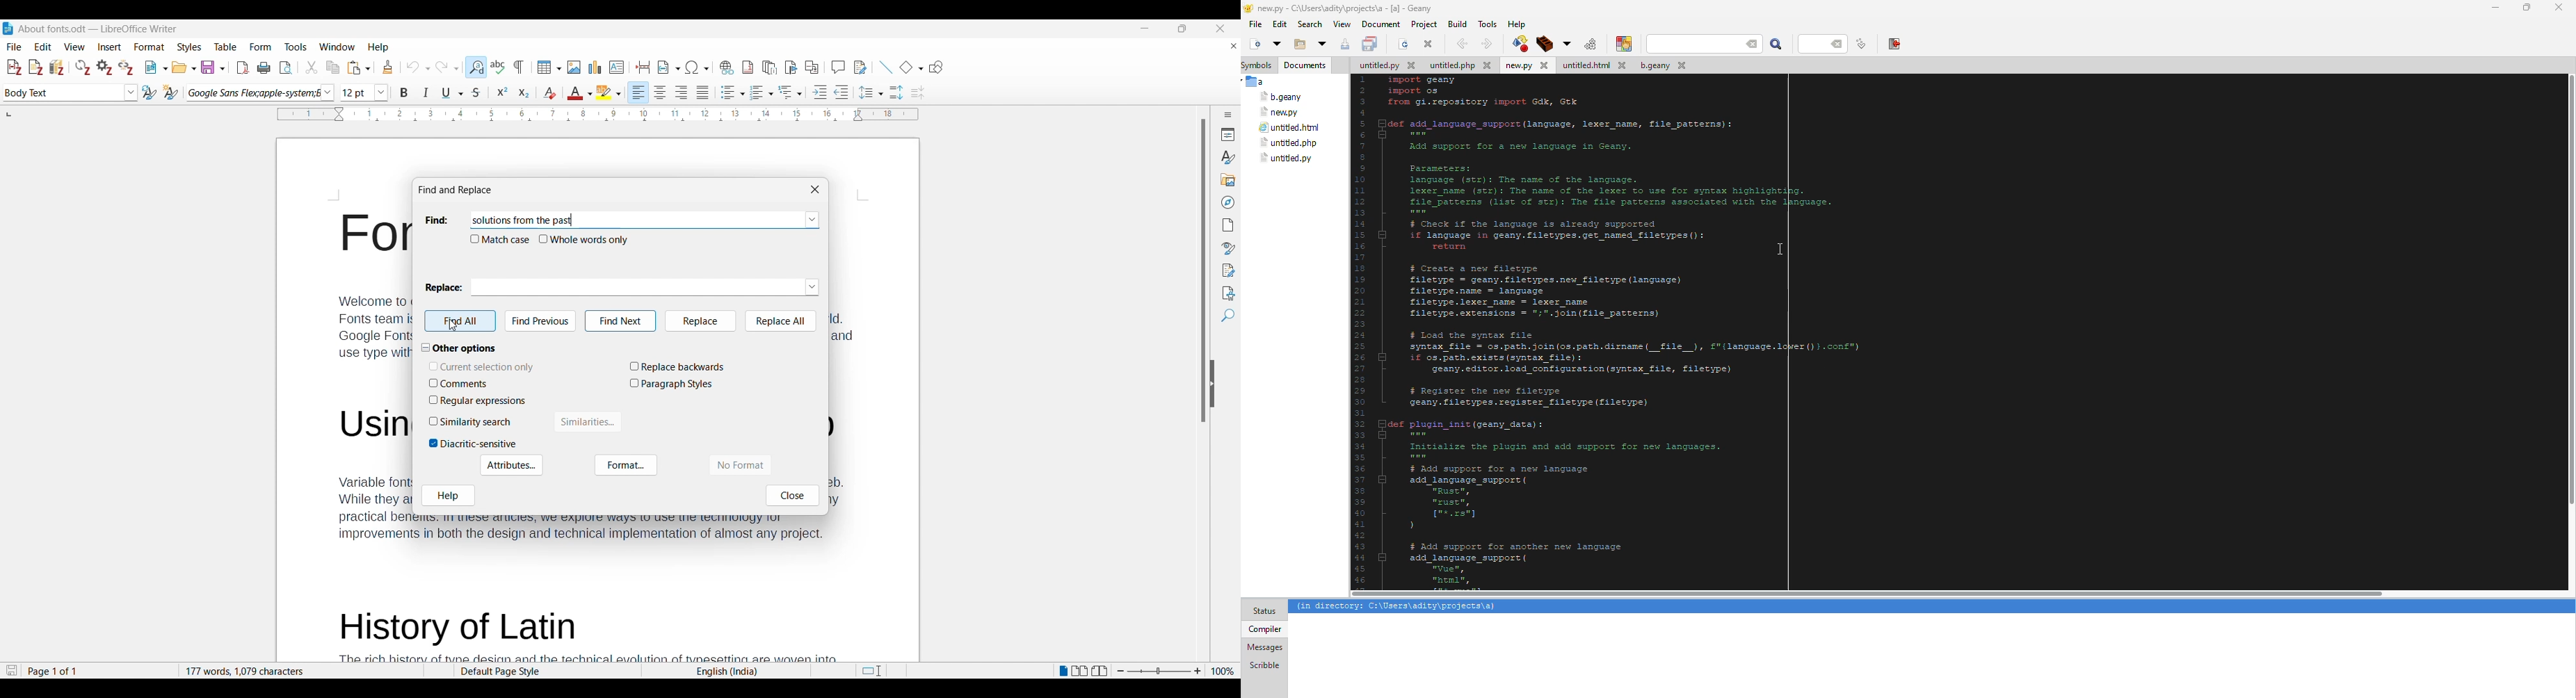 The image size is (2576, 700). Describe the element at coordinates (150, 47) in the screenshot. I see `Format menu` at that location.